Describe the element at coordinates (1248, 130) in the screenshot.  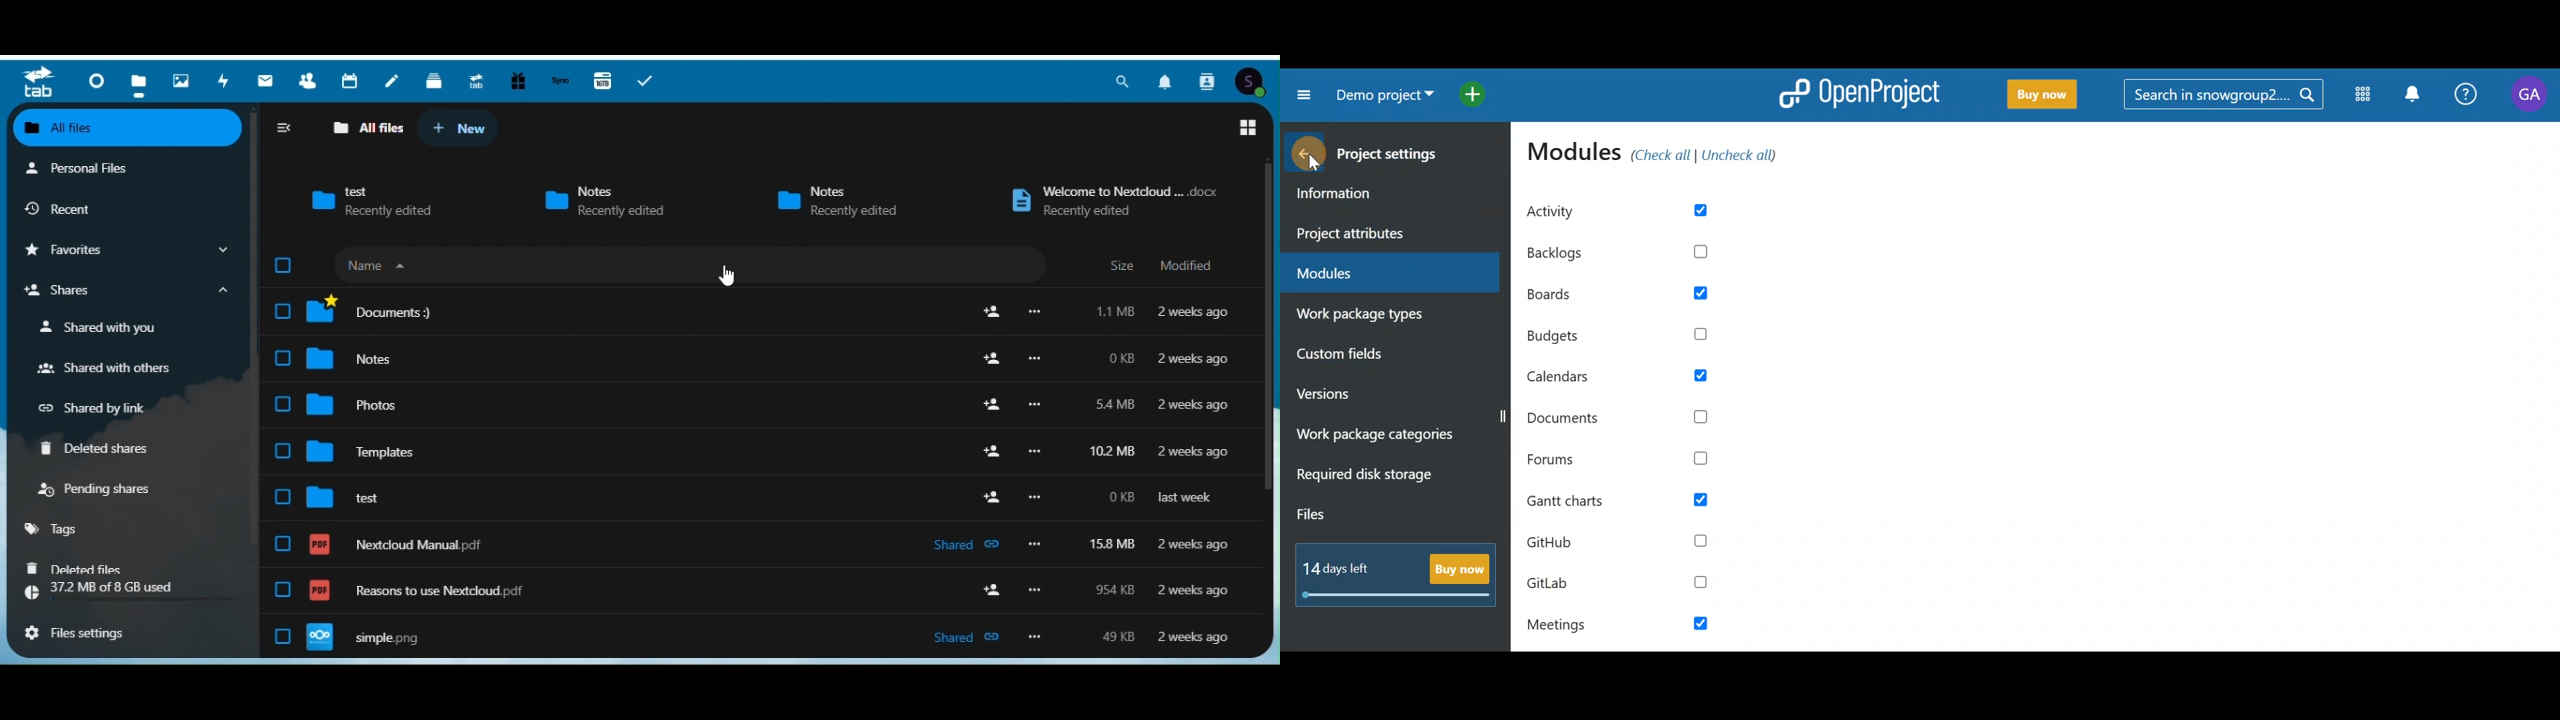
I see `Gridview` at that location.